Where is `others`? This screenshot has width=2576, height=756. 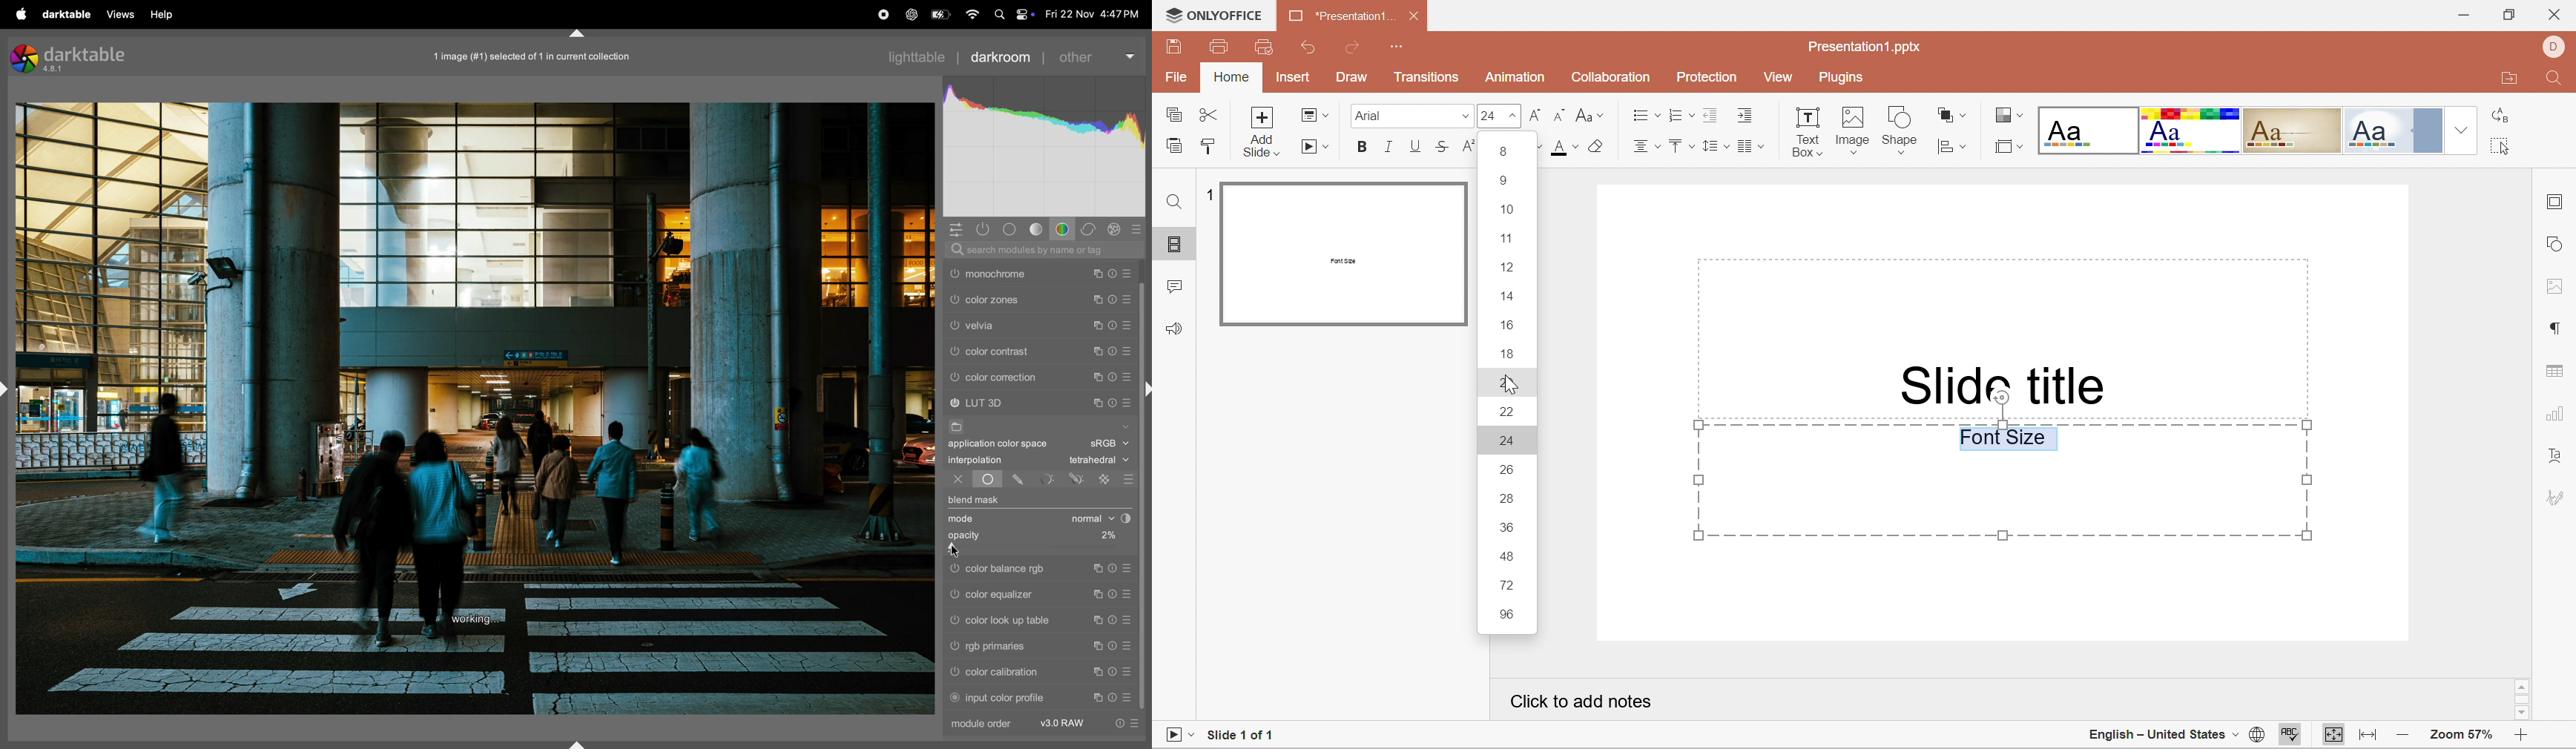 others is located at coordinates (1098, 55).